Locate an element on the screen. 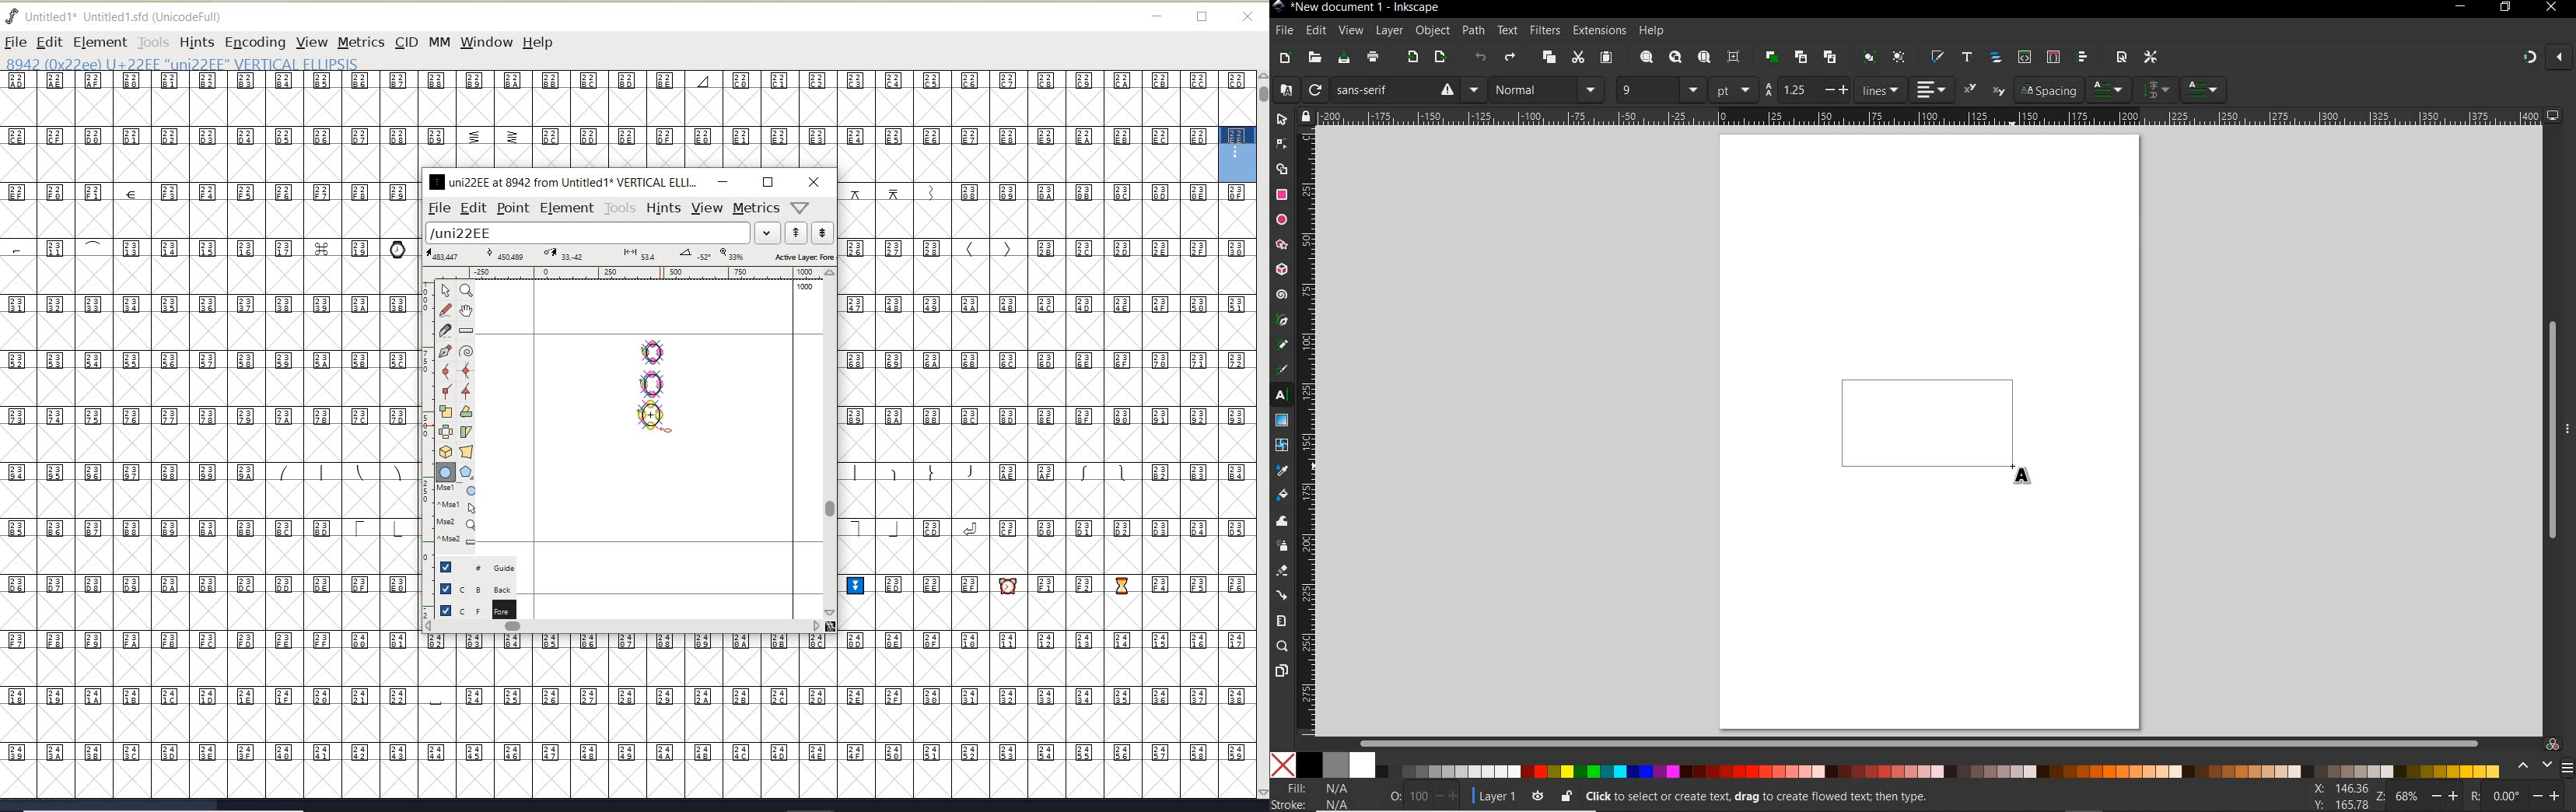 The image size is (2576, 812). rotate the selection is located at coordinates (467, 411).